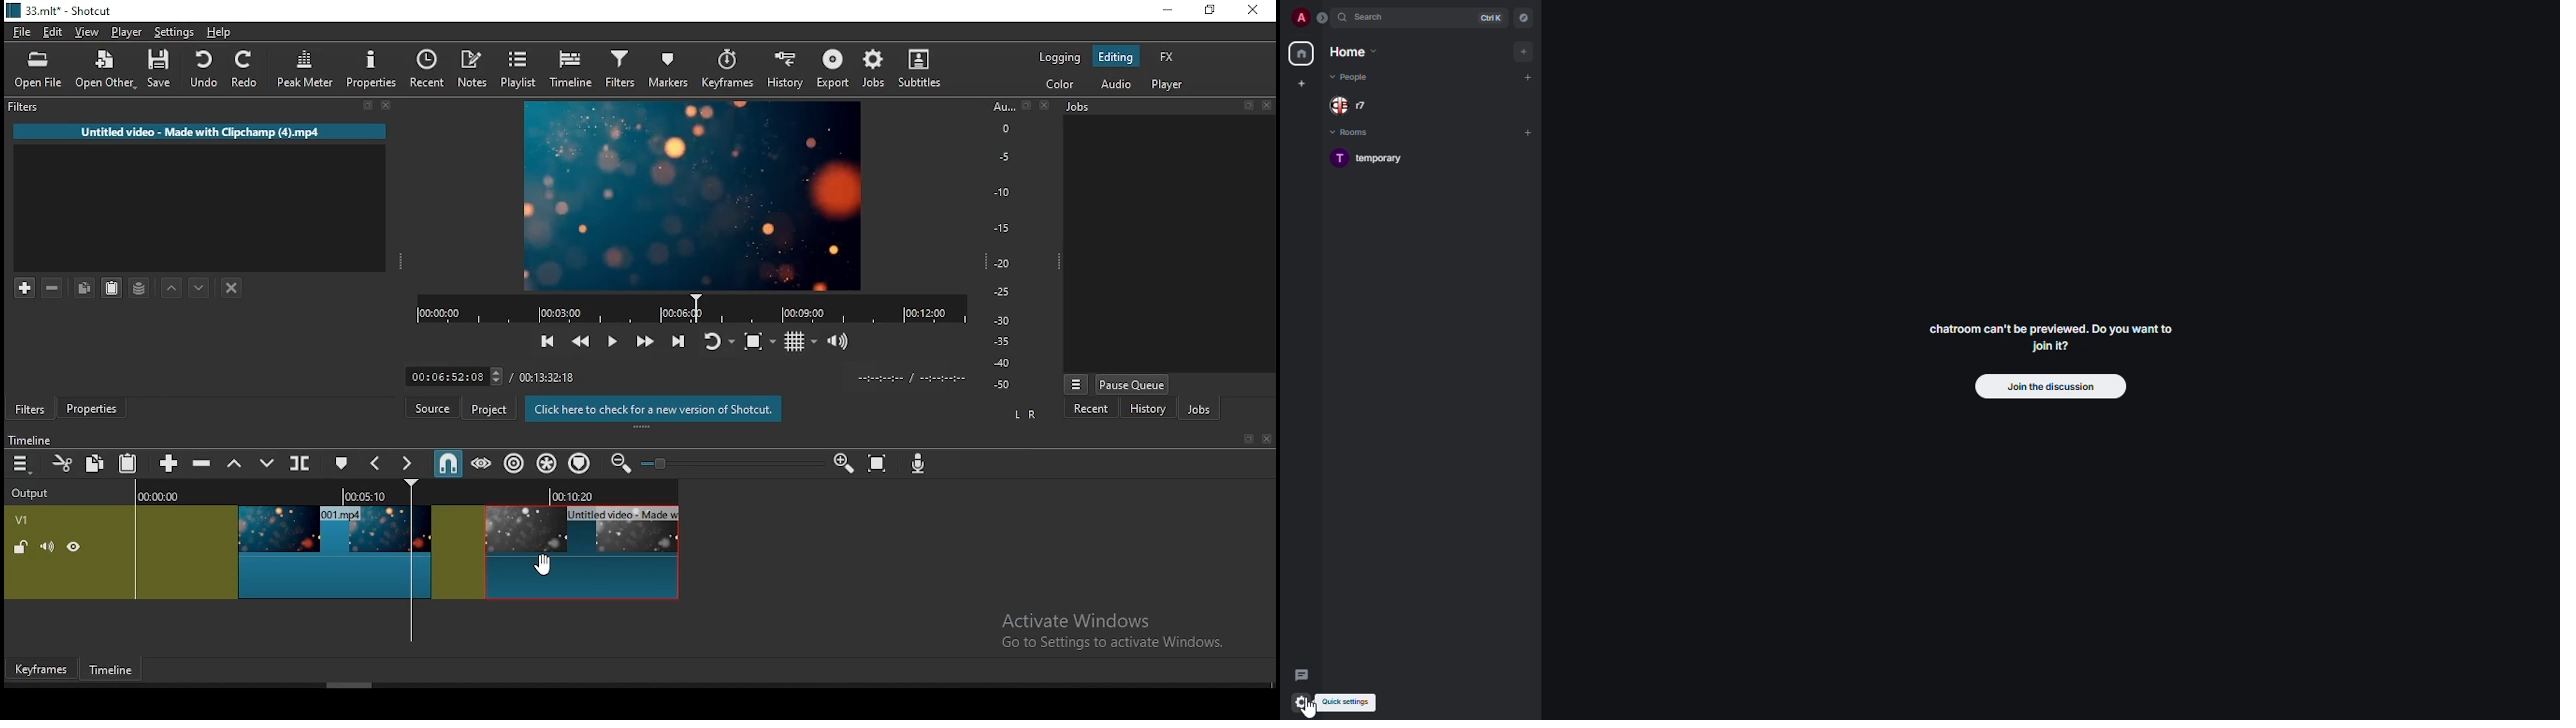 The width and height of the screenshot is (2576, 728). Describe the element at coordinates (174, 287) in the screenshot. I see `move filter up` at that location.